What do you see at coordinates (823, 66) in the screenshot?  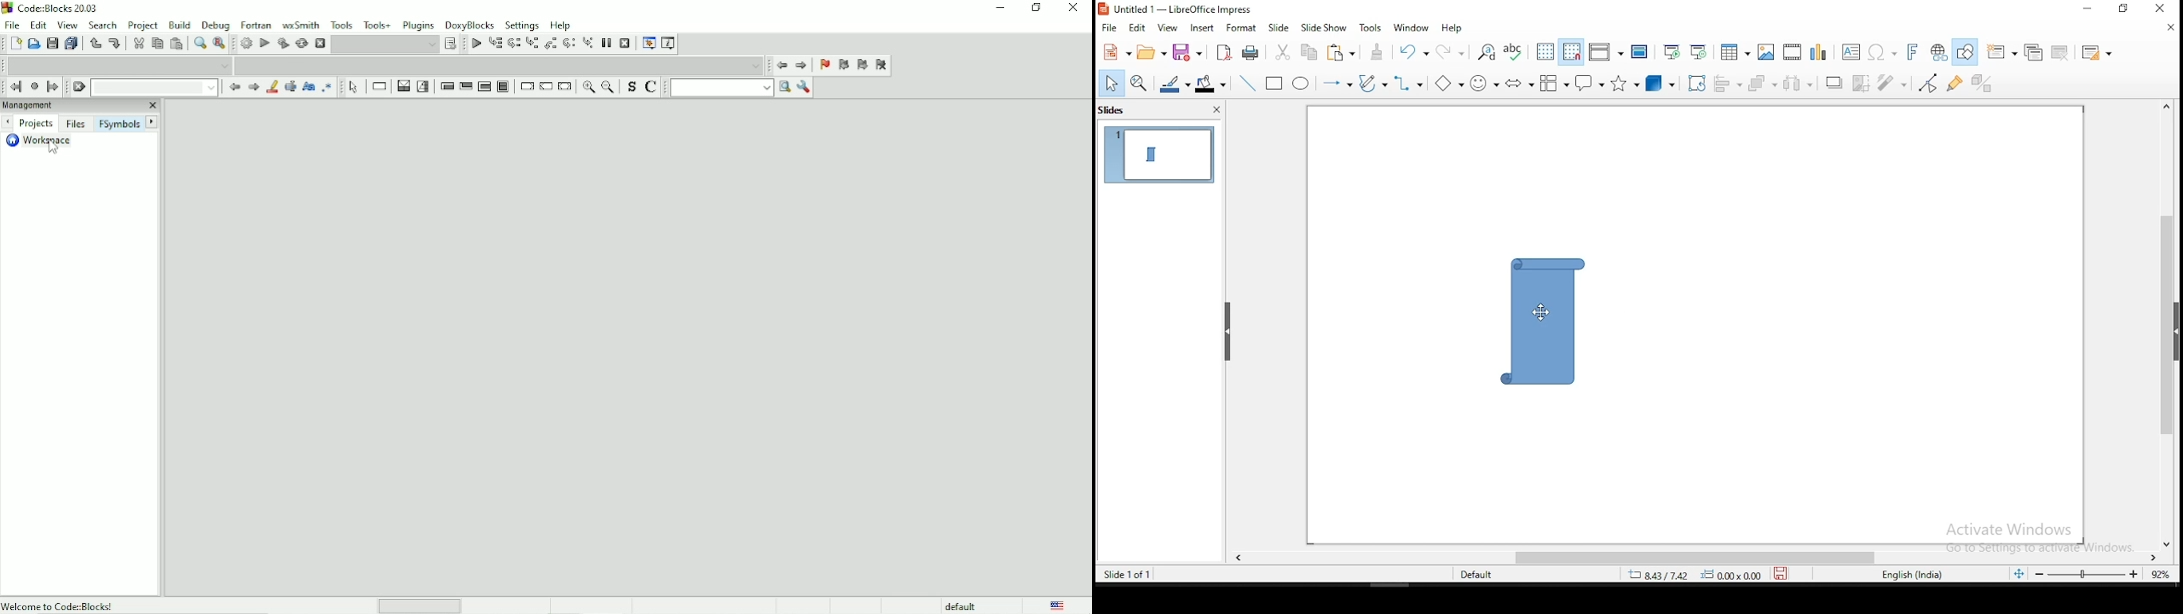 I see `Toggle bookmark` at bounding box center [823, 66].